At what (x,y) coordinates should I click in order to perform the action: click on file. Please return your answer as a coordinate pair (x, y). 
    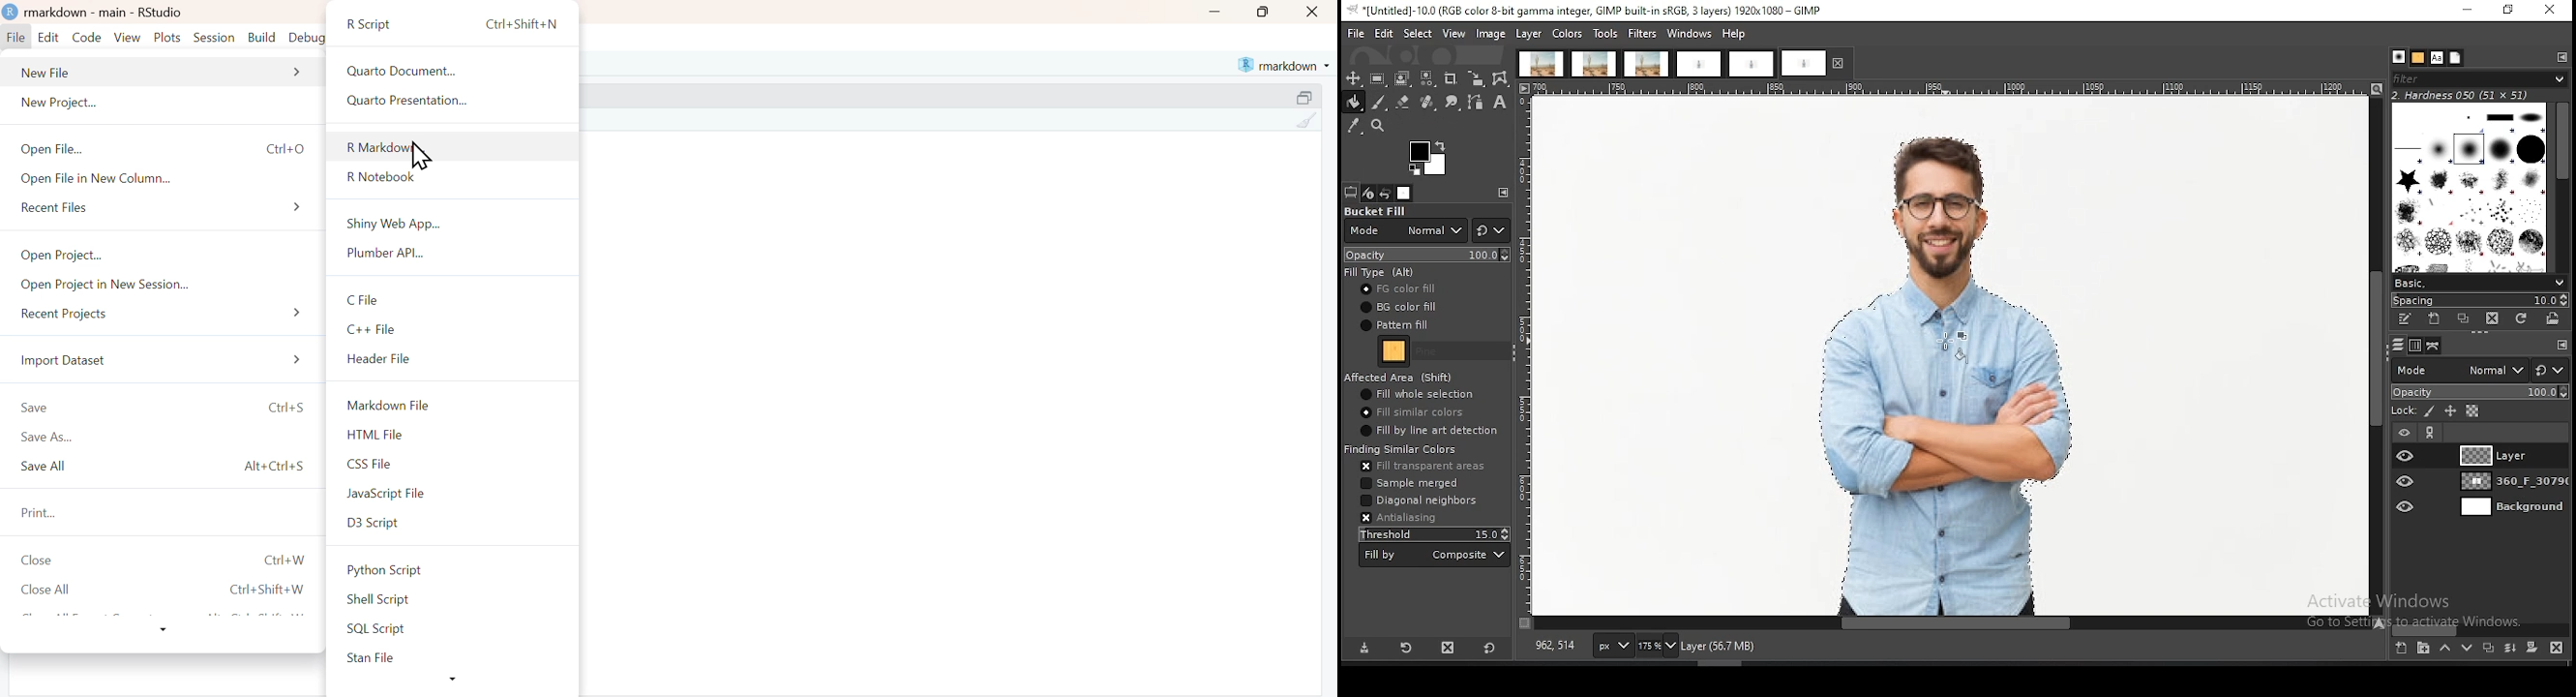
    Looking at the image, I should click on (1357, 34).